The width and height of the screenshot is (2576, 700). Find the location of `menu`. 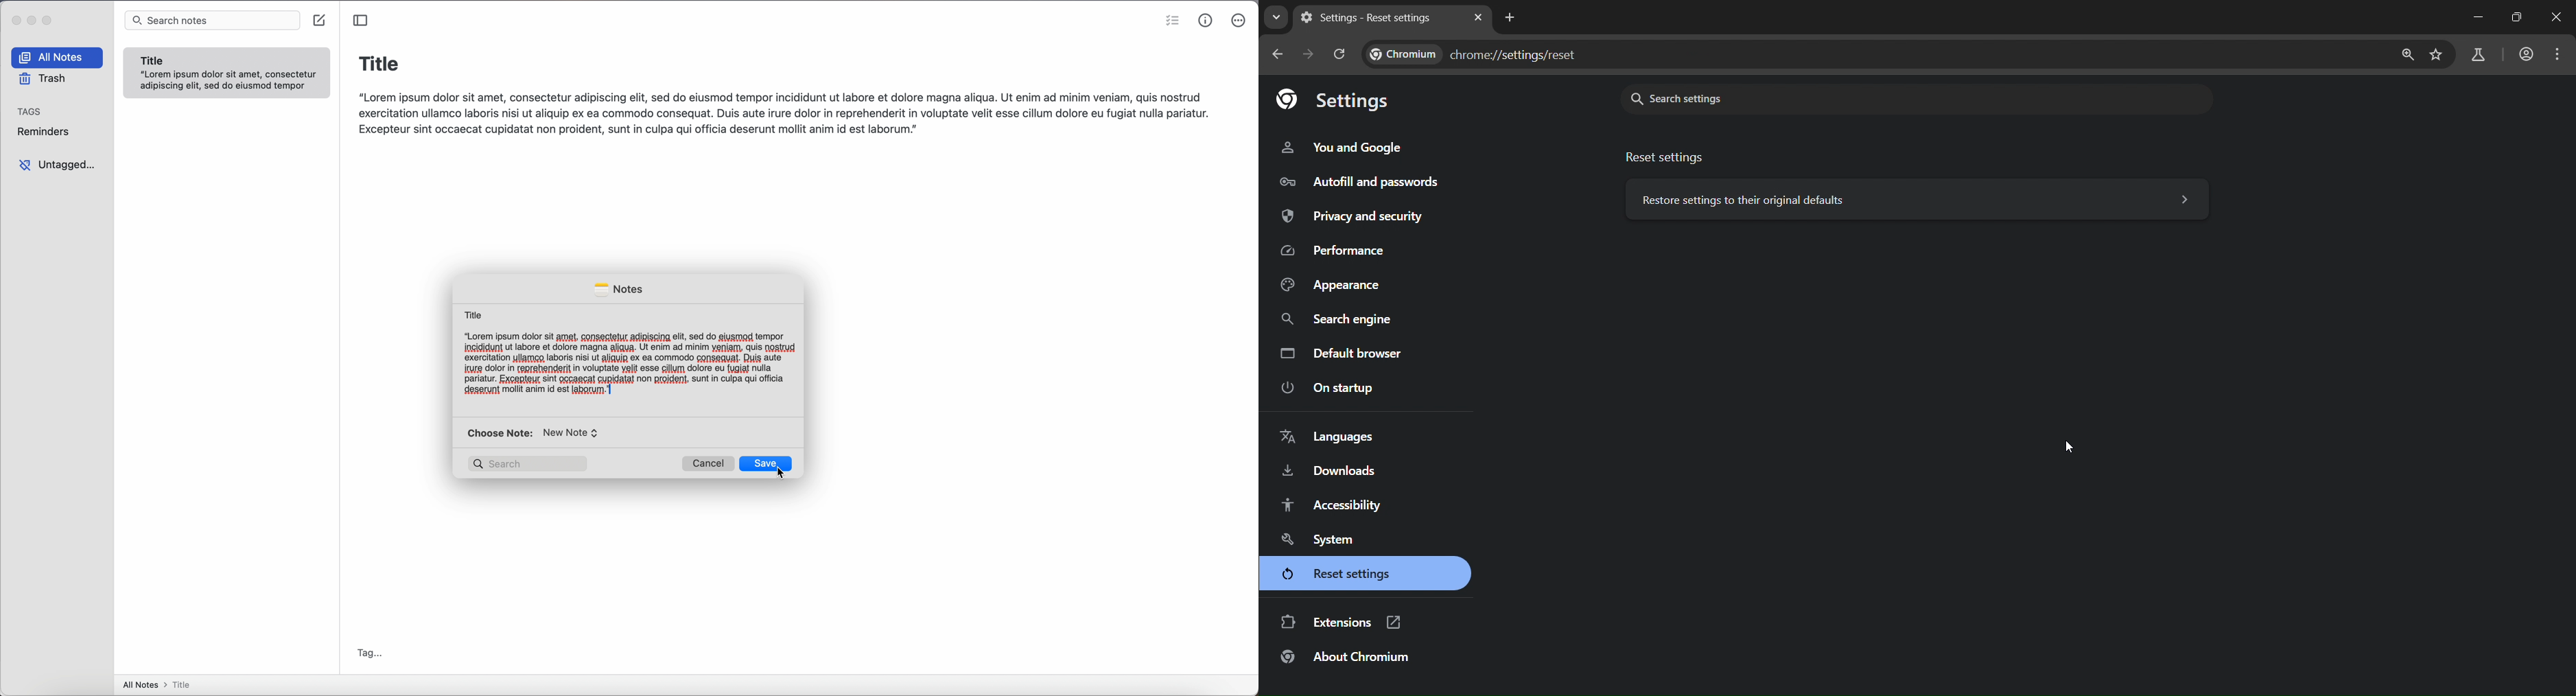

menu is located at coordinates (2560, 54).